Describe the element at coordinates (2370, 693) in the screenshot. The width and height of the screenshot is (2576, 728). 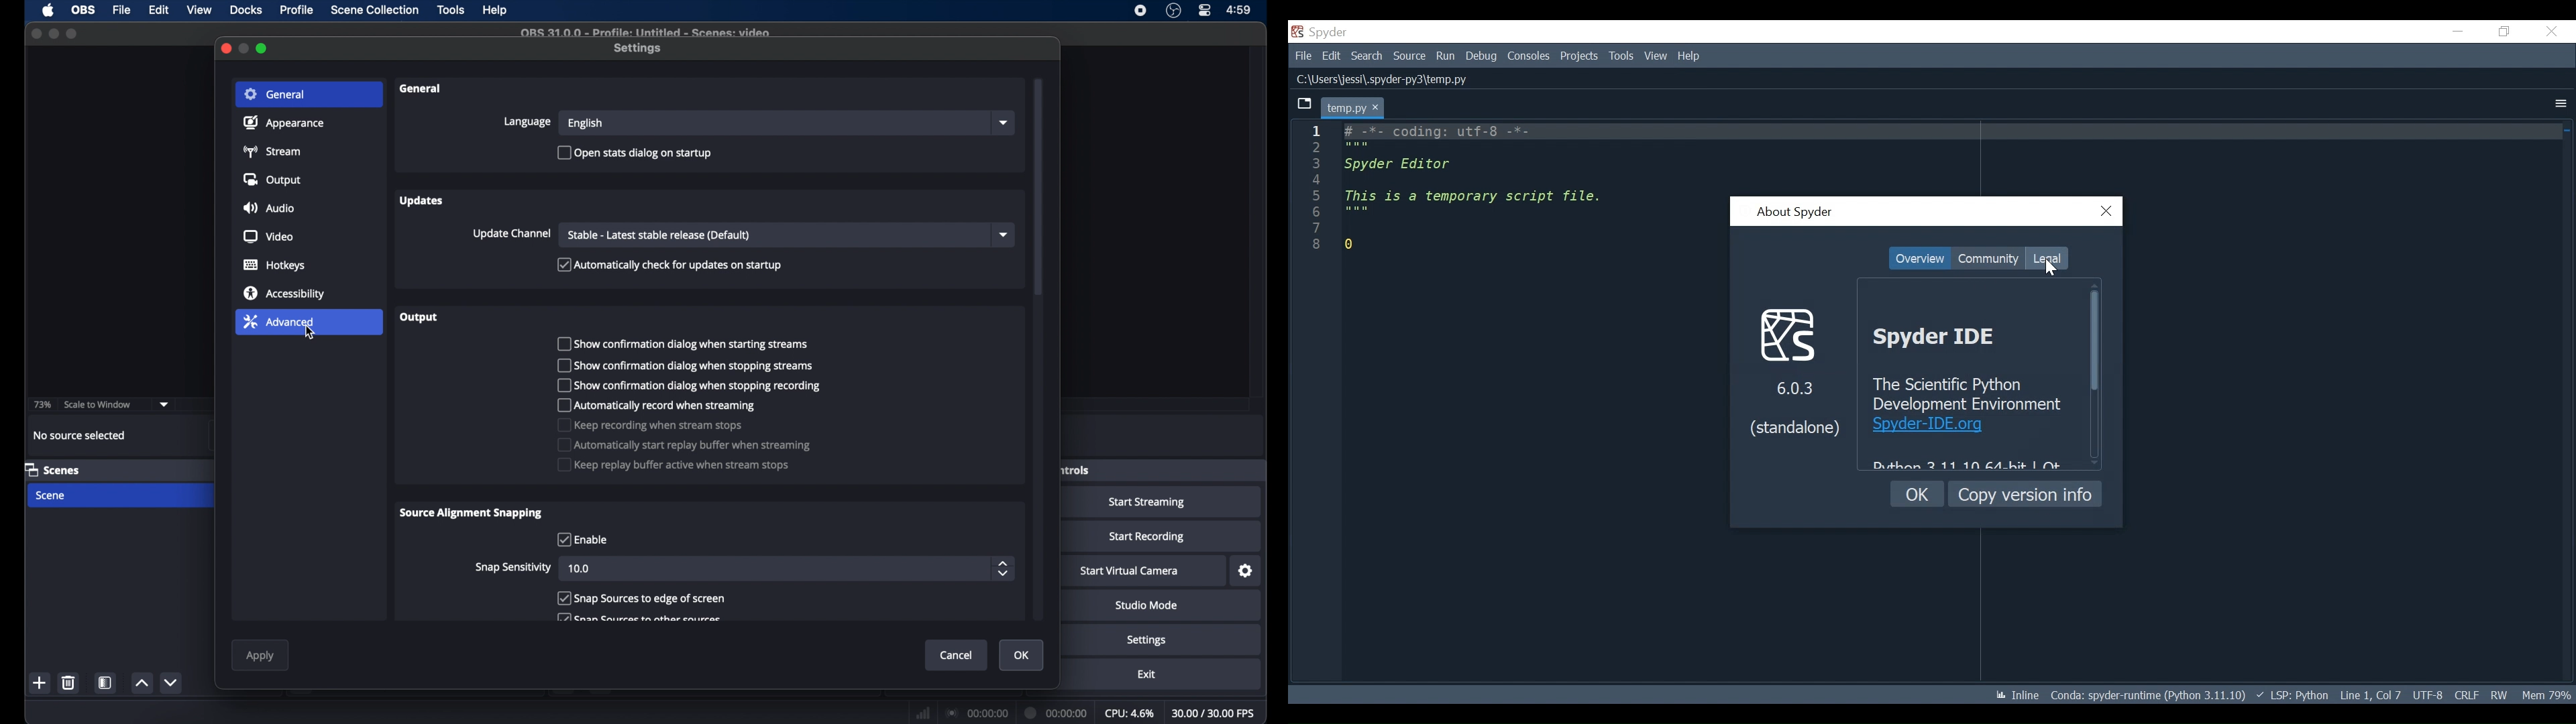
I see `Line 1, Col 7` at that location.